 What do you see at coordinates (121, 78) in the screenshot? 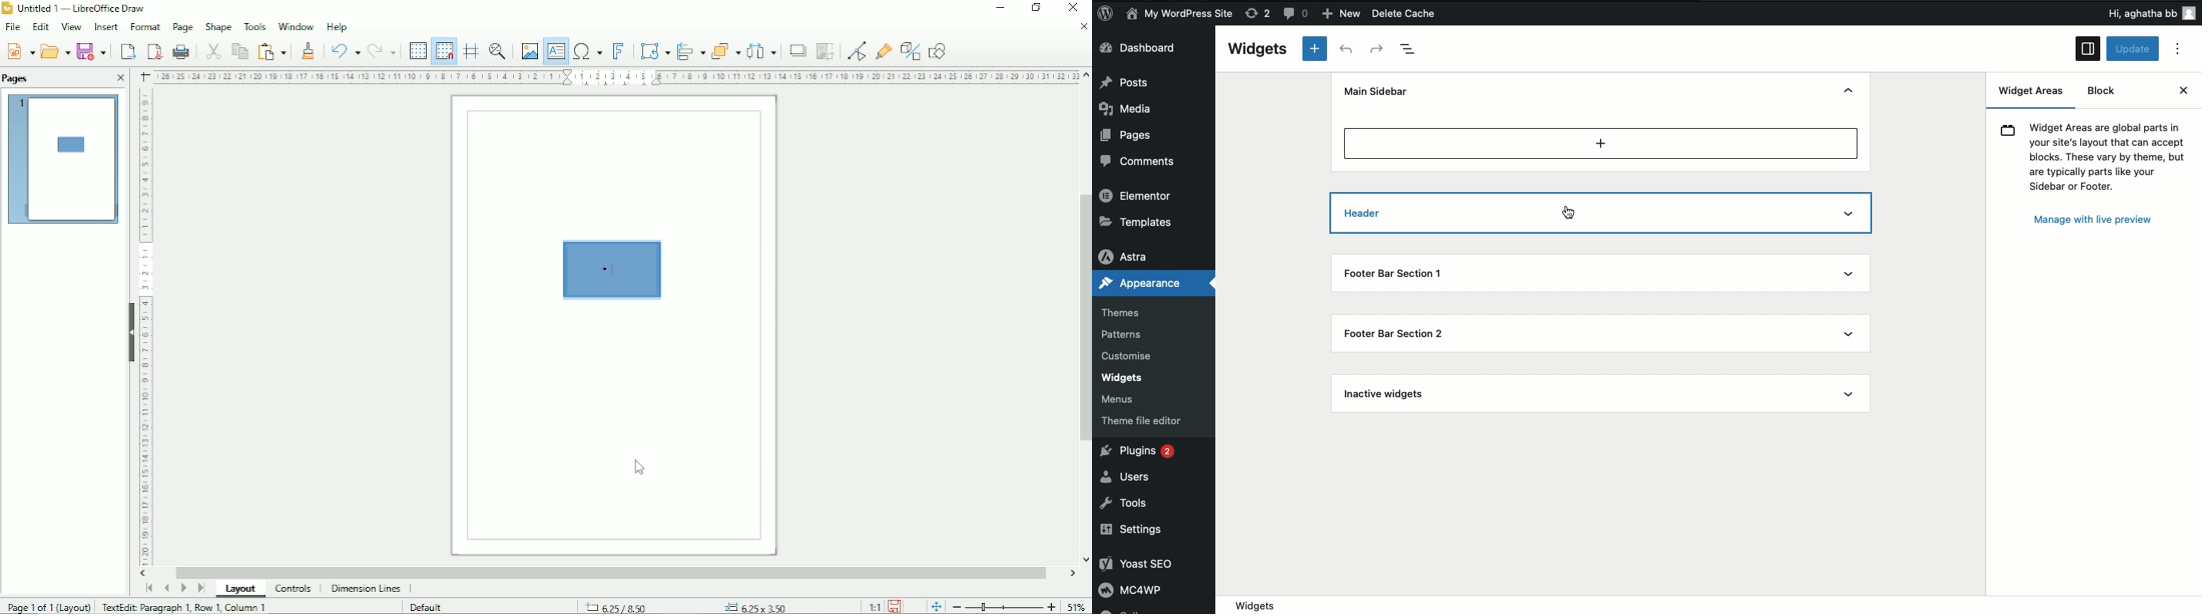
I see `Close` at bounding box center [121, 78].